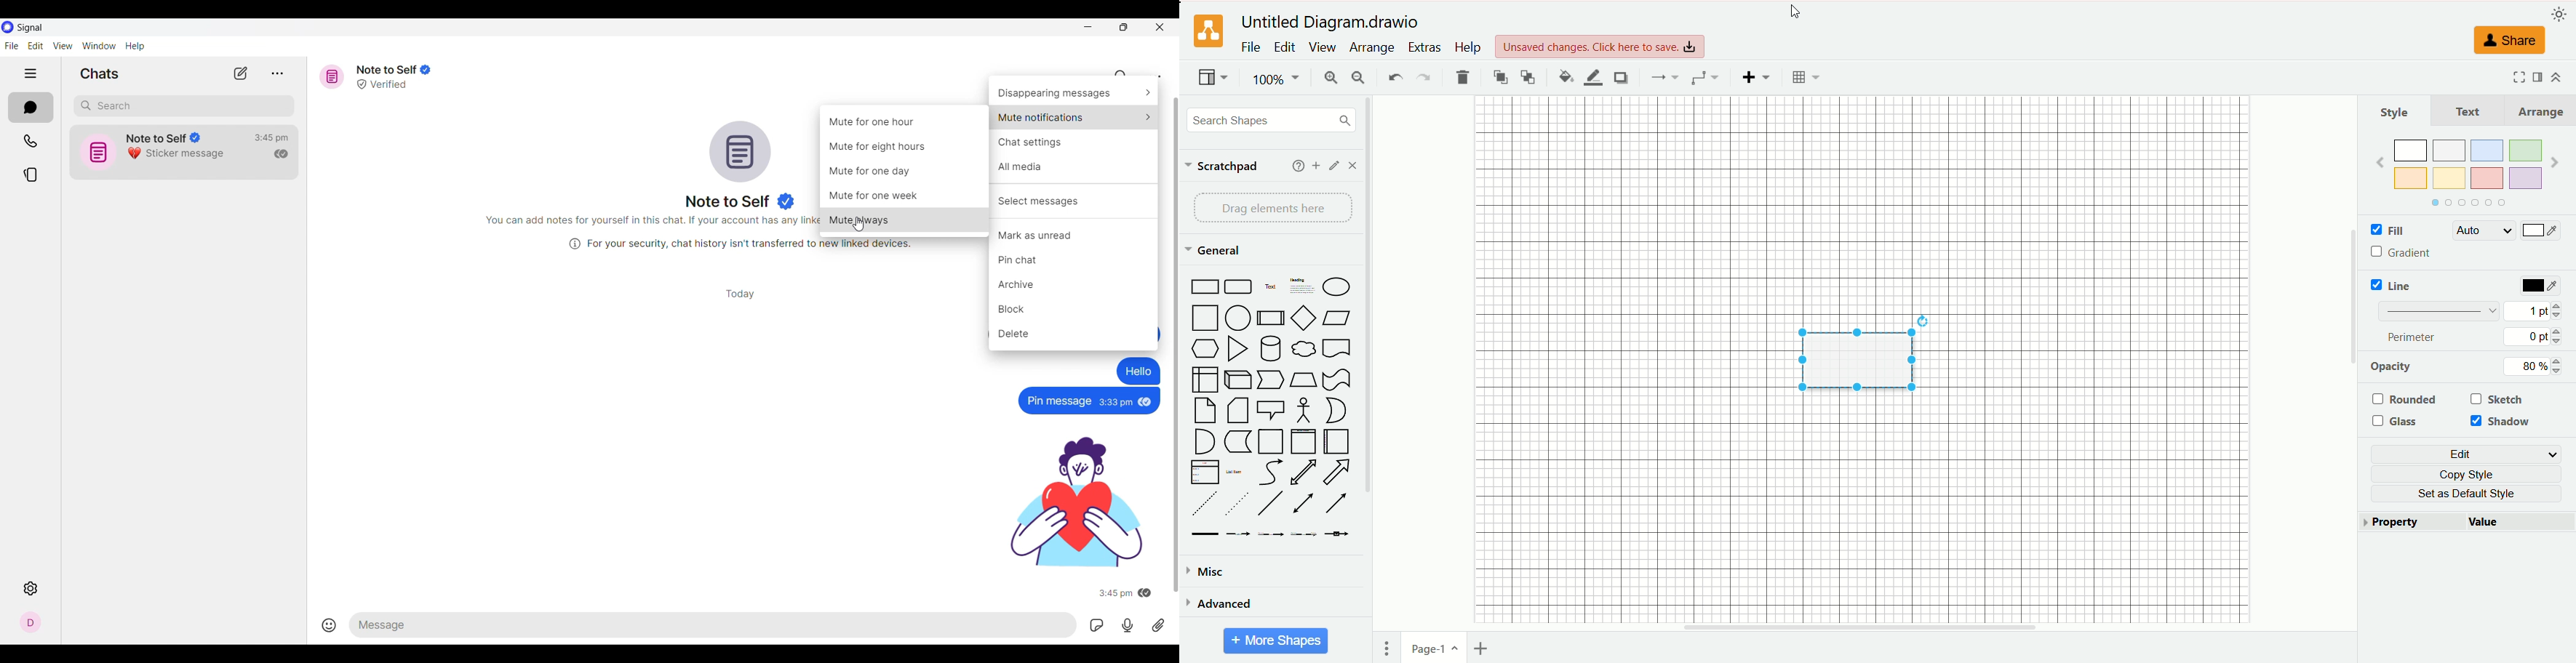  What do you see at coordinates (277, 74) in the screenshot?
I see `View archive` at bounding box center [277, 74].